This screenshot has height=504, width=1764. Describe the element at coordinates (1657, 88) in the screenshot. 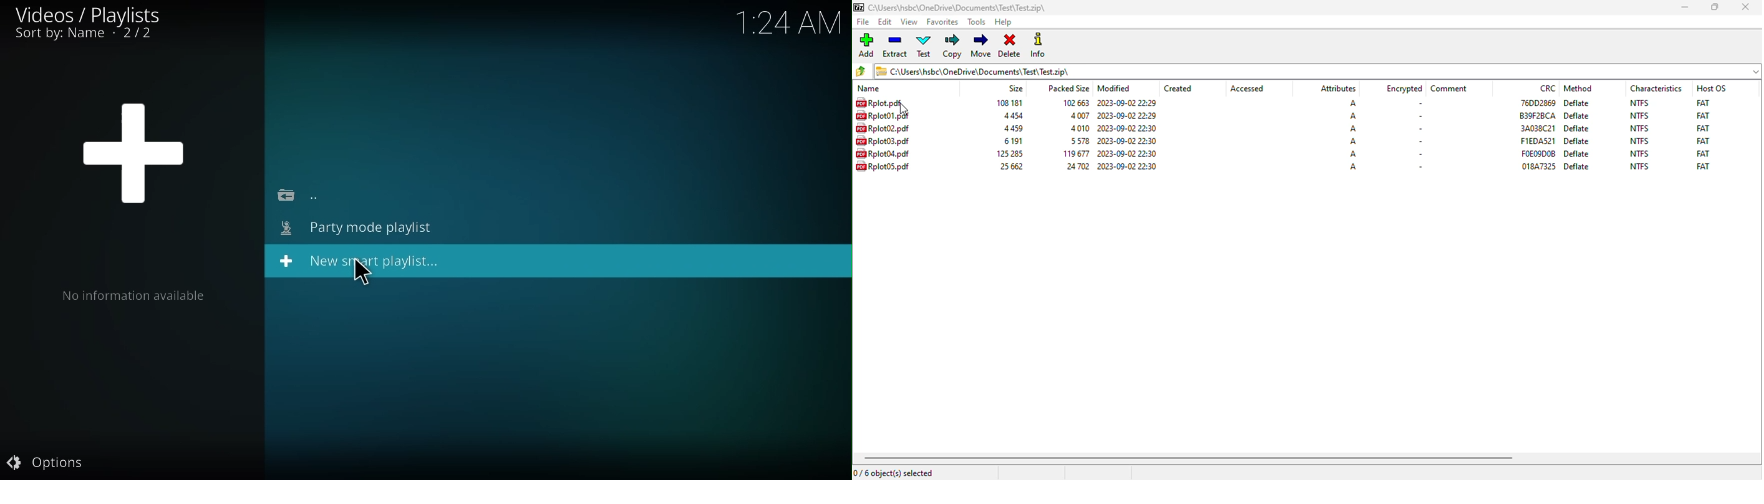

I see `characteristics` at that location.